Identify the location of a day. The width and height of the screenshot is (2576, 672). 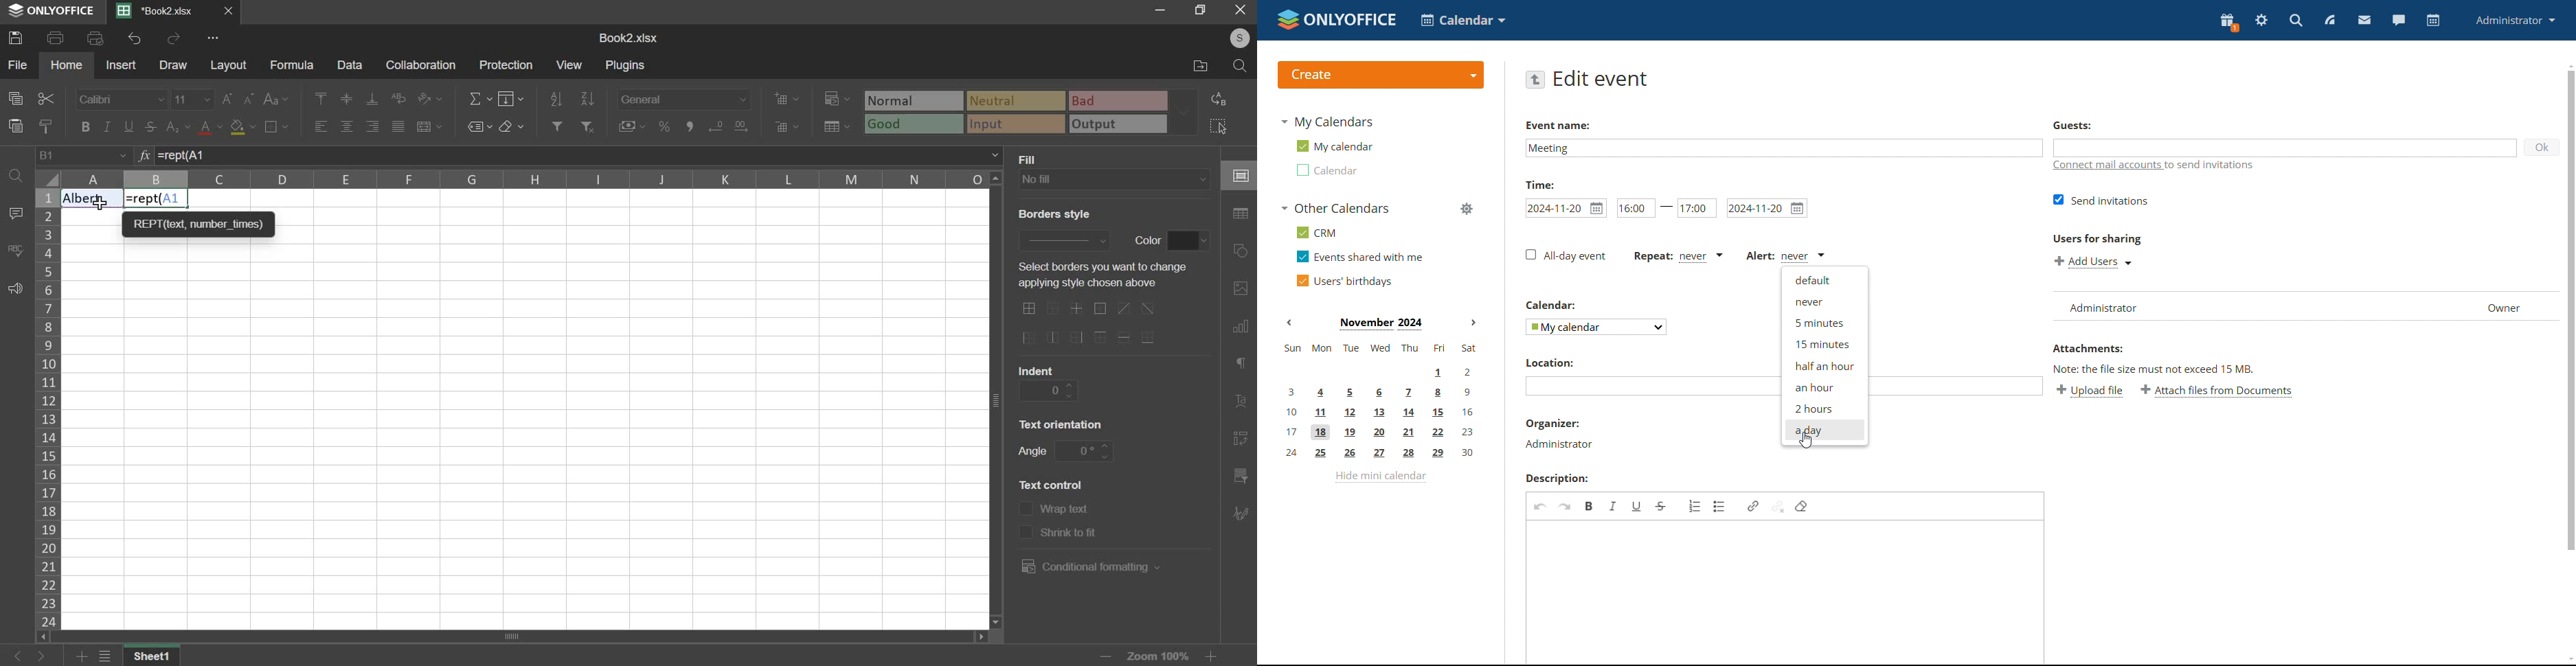
(1824, 430).